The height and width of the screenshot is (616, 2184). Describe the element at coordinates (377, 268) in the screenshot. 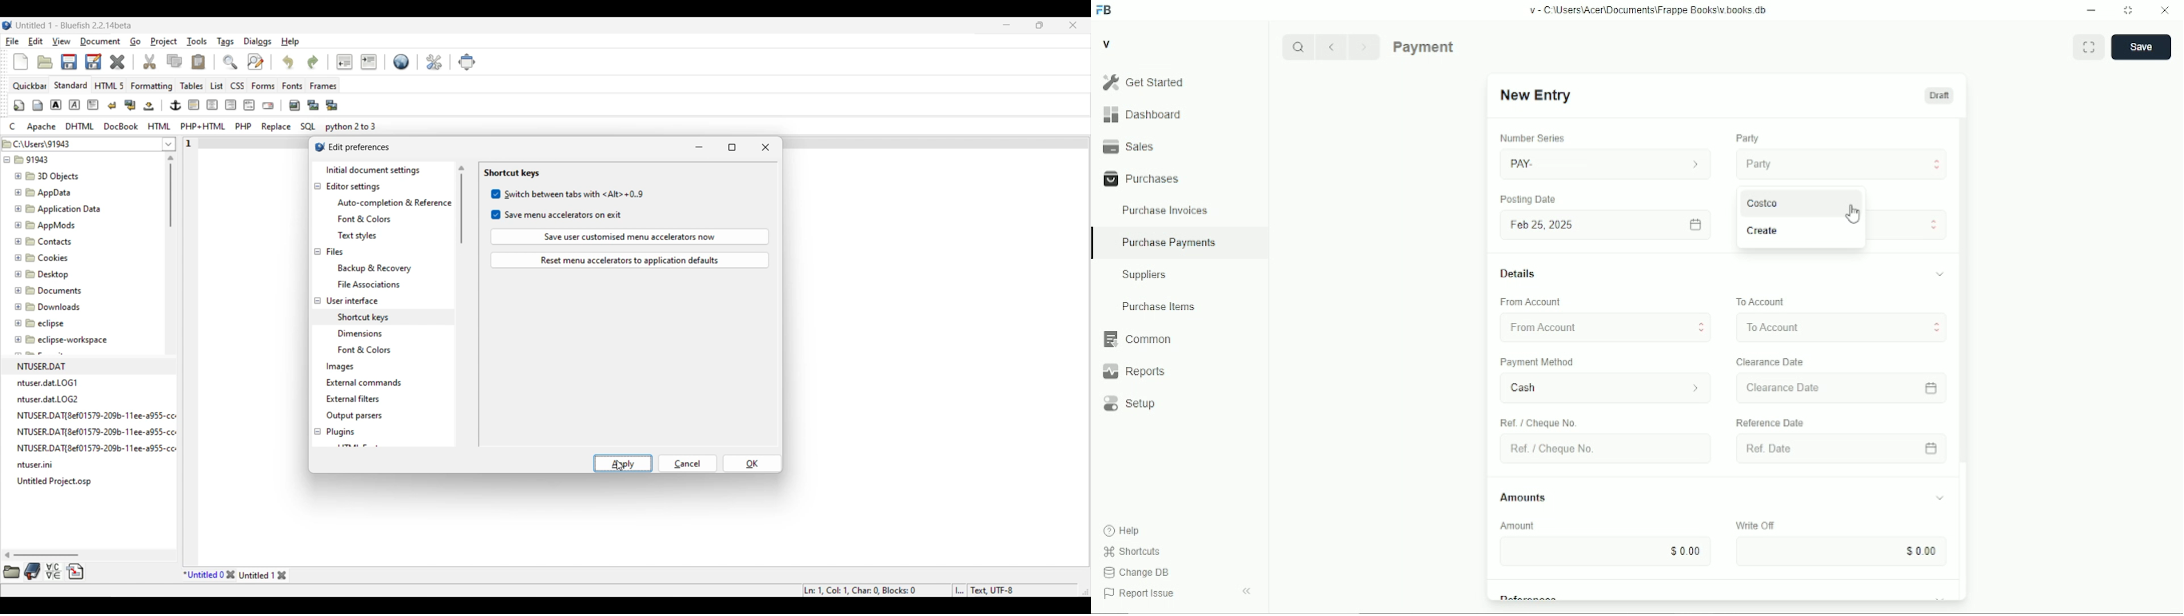

I see `Backup & Recovery` at that location.